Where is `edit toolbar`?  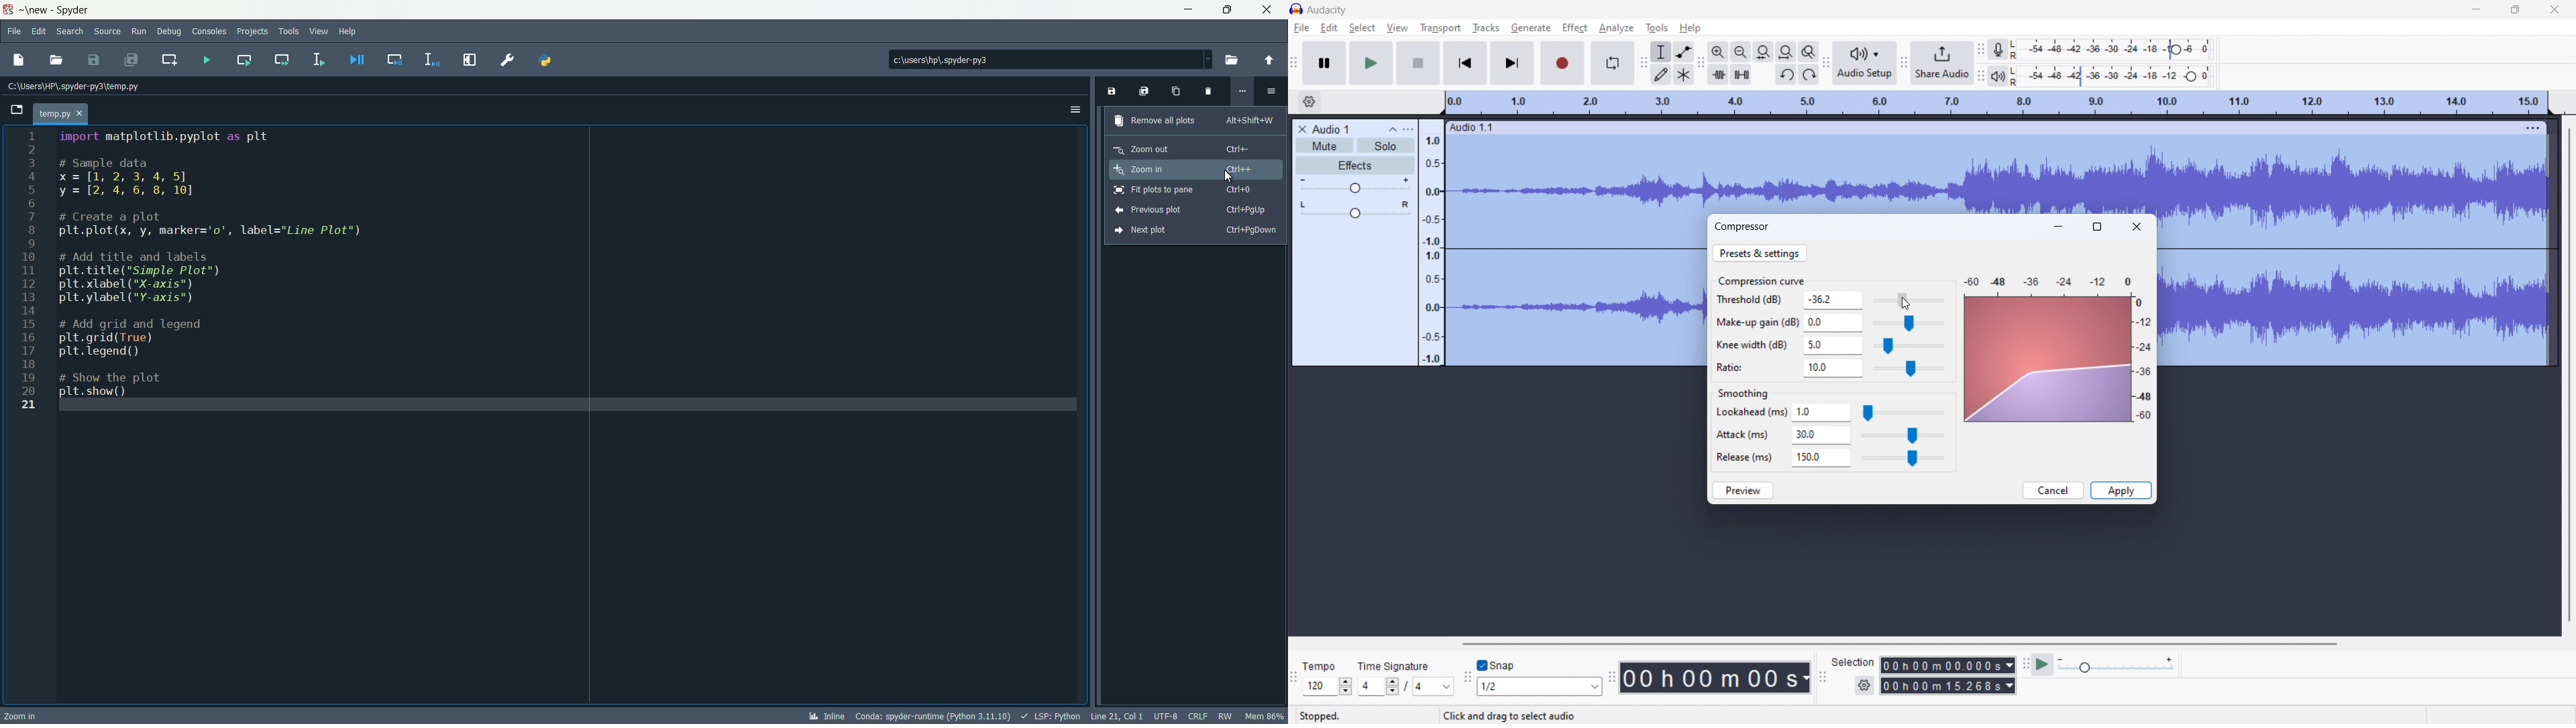
edit toolbar is located at coordinates (1701, 62).